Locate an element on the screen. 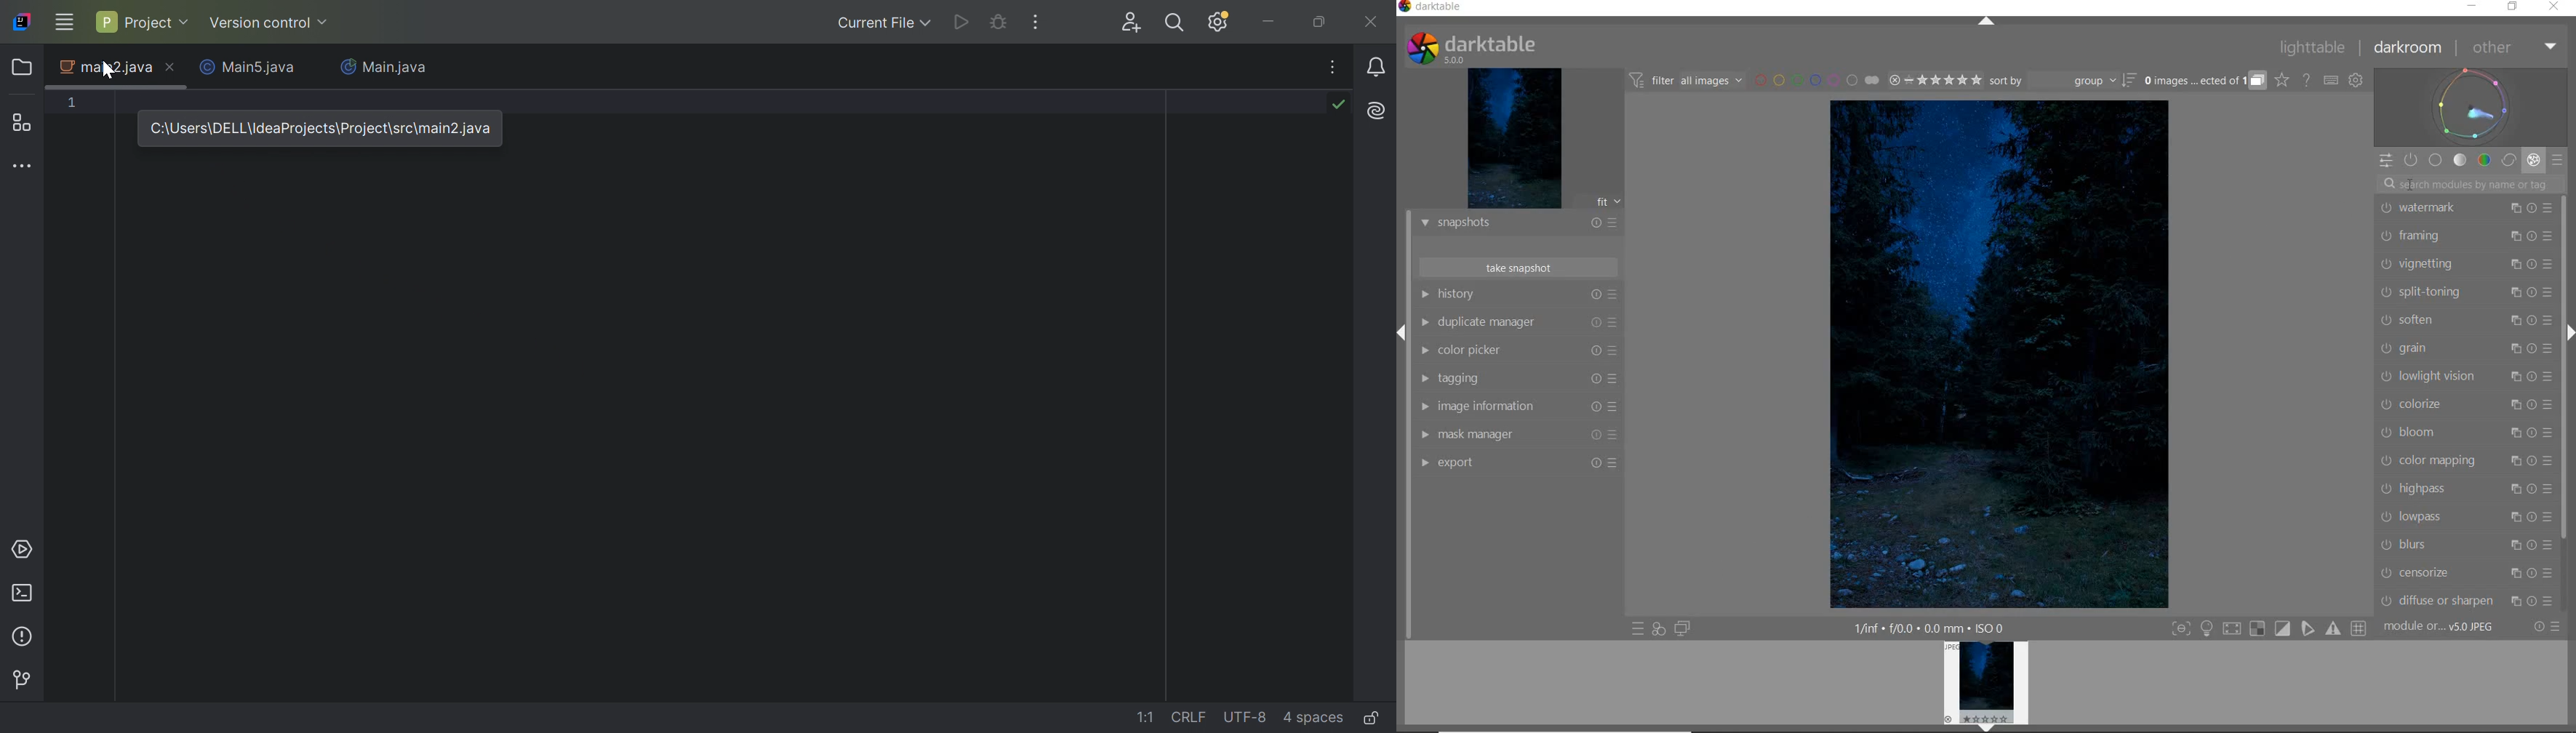  BLURS is located at coordinates (2464, 545).